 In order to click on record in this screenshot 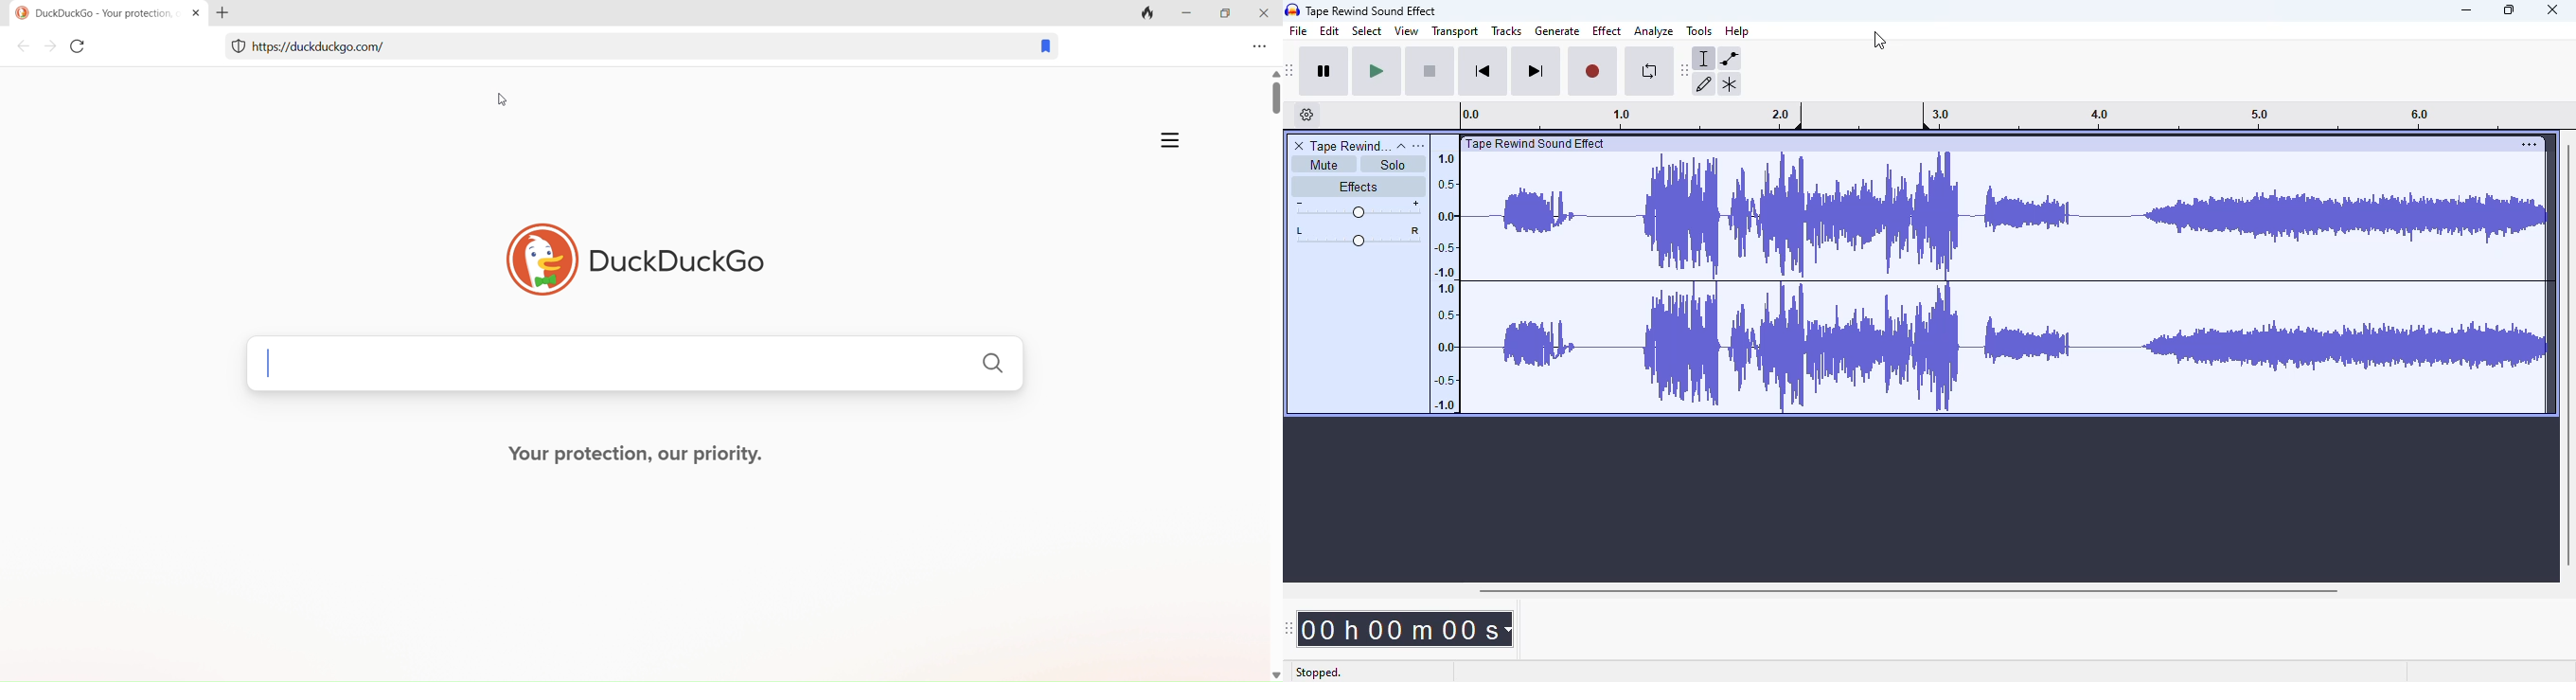, I will do `click(1593, 69)`.